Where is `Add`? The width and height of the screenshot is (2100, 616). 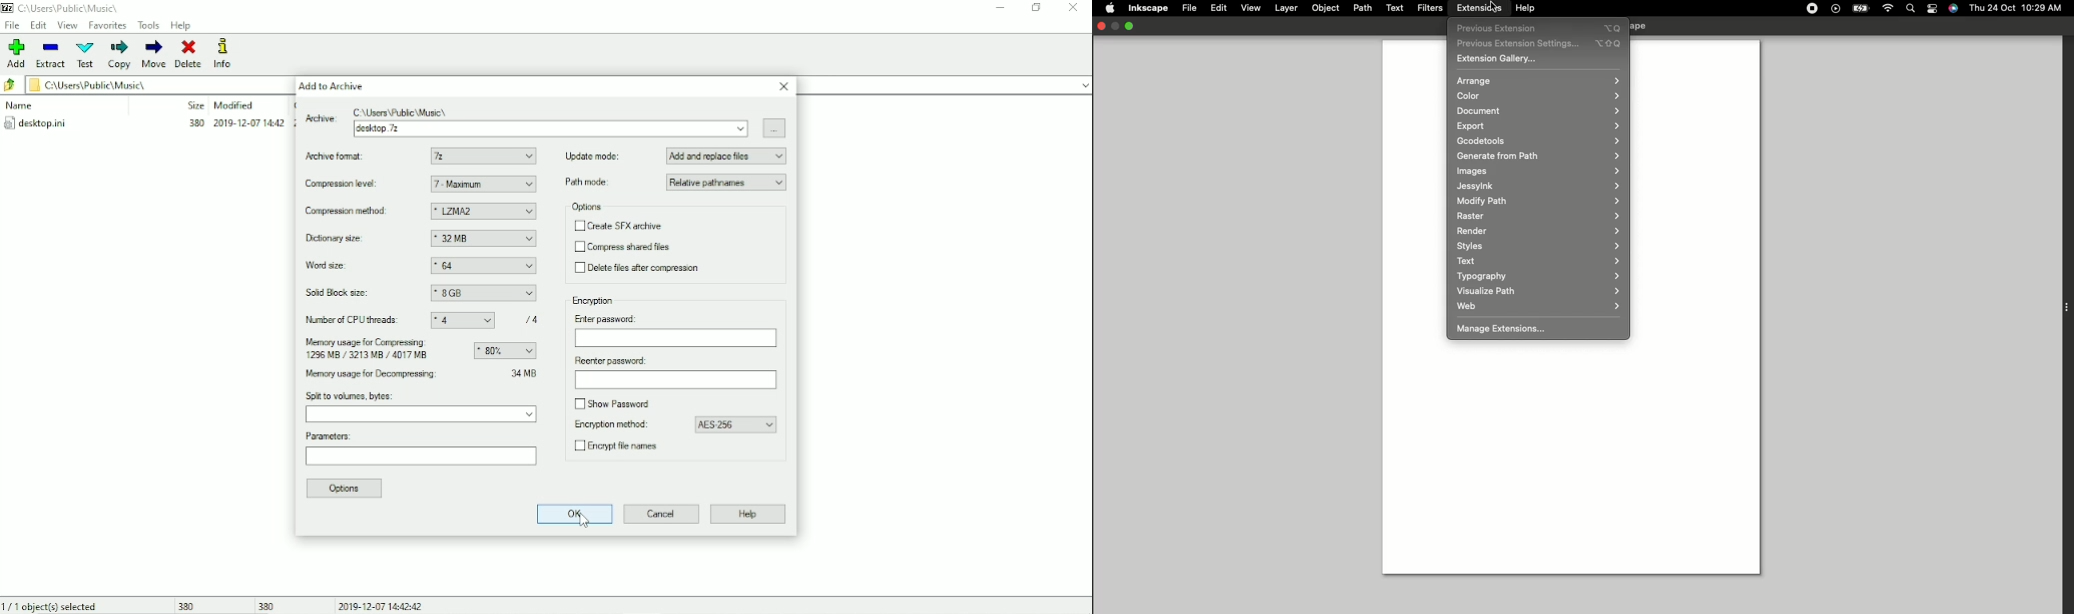
Add is located at coordinates (14, 54).